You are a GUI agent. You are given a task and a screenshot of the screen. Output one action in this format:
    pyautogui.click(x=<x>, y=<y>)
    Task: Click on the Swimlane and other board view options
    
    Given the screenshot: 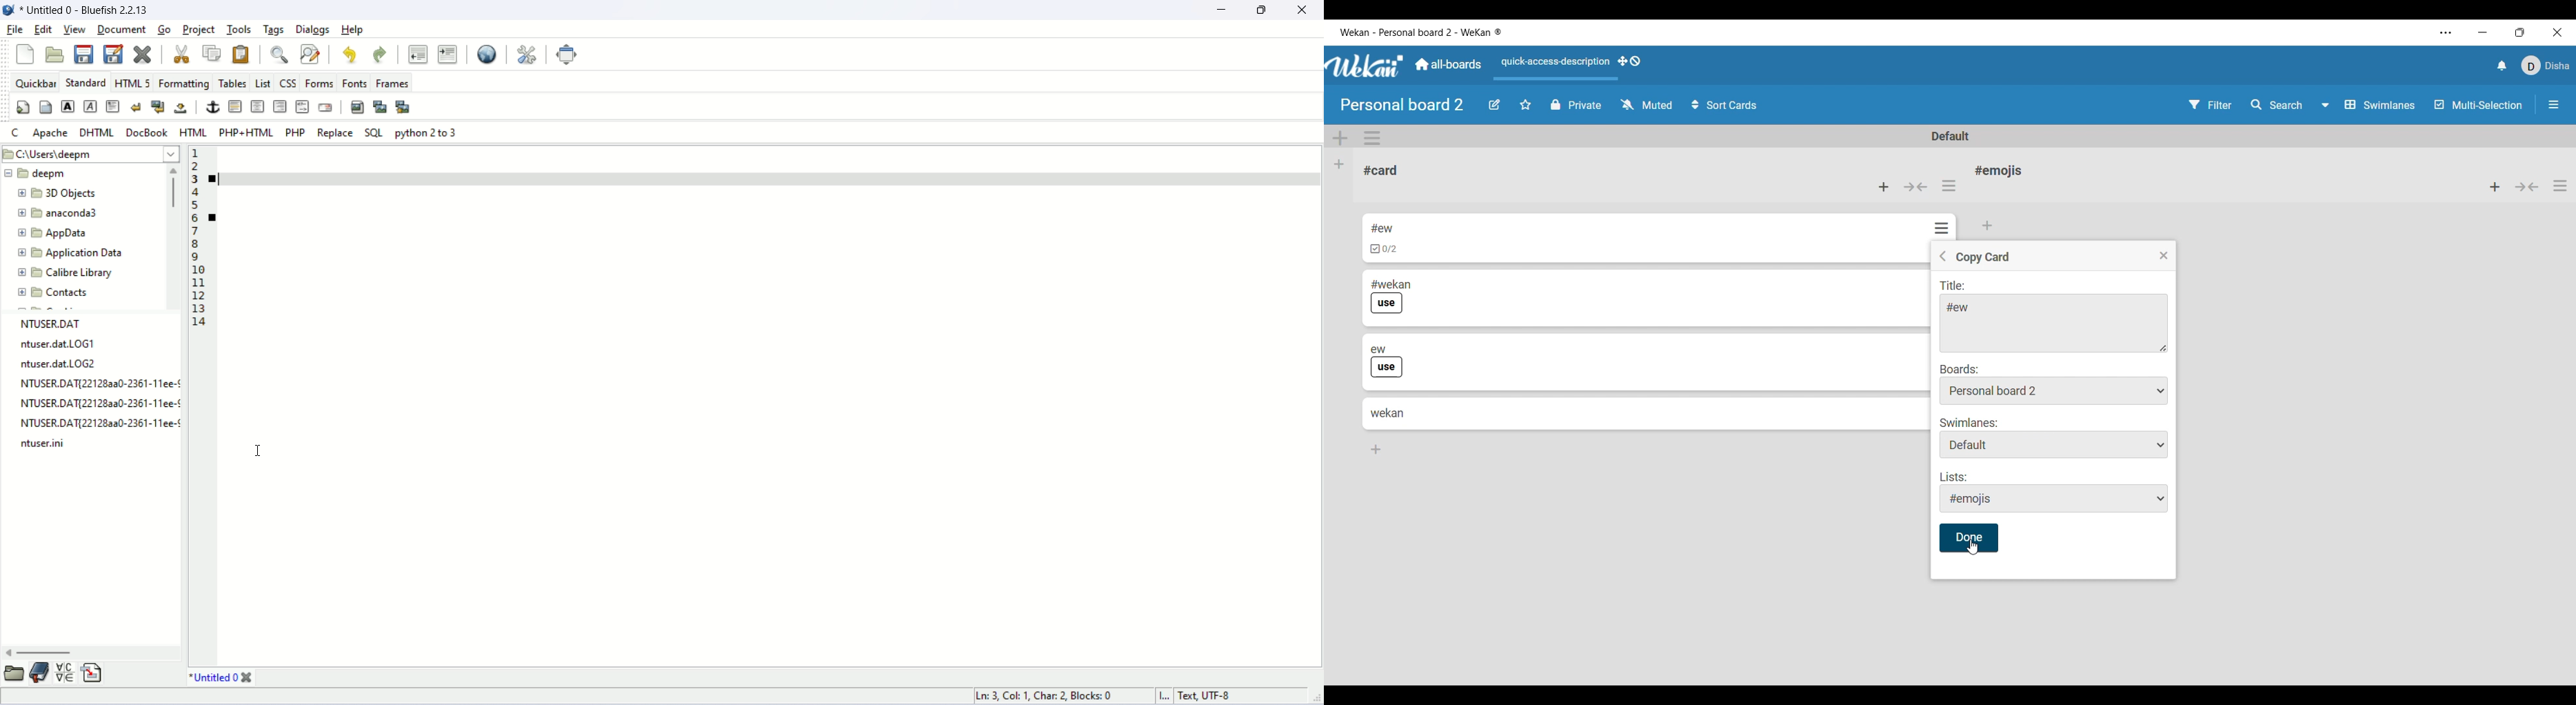 What is the action you would take?
    pyautogui.click(x=2370, y=105)
    